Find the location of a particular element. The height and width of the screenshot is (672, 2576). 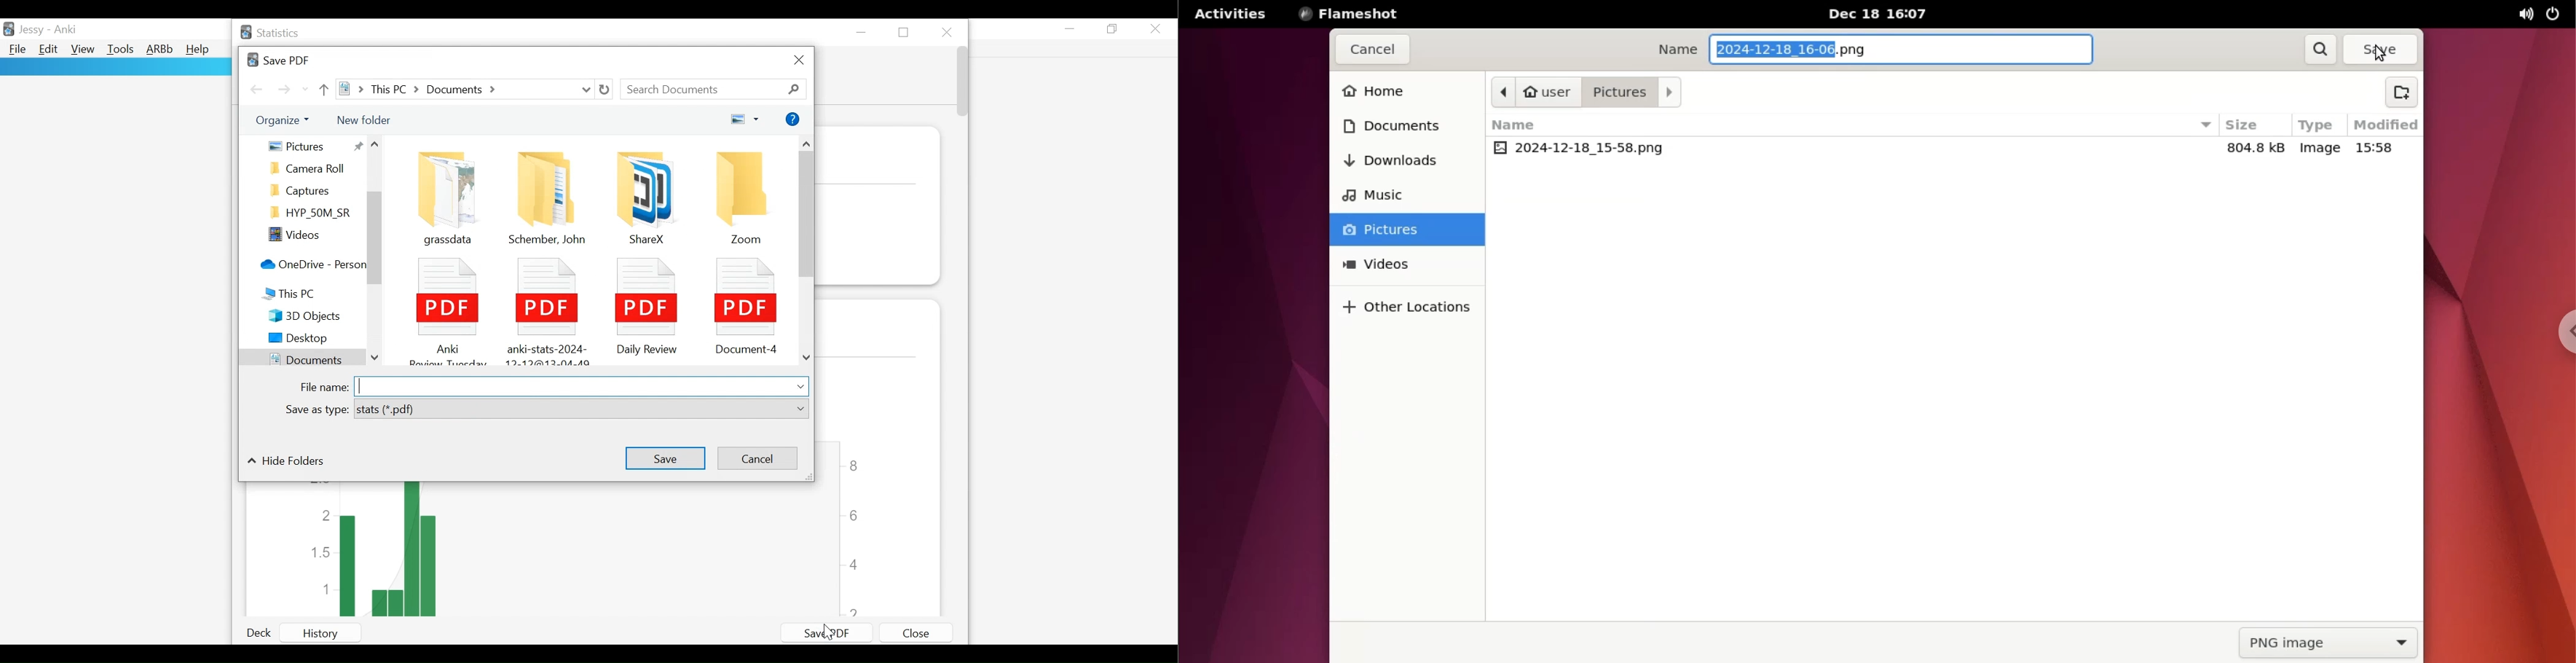

User Nmae is located at coordinates (31, 32).